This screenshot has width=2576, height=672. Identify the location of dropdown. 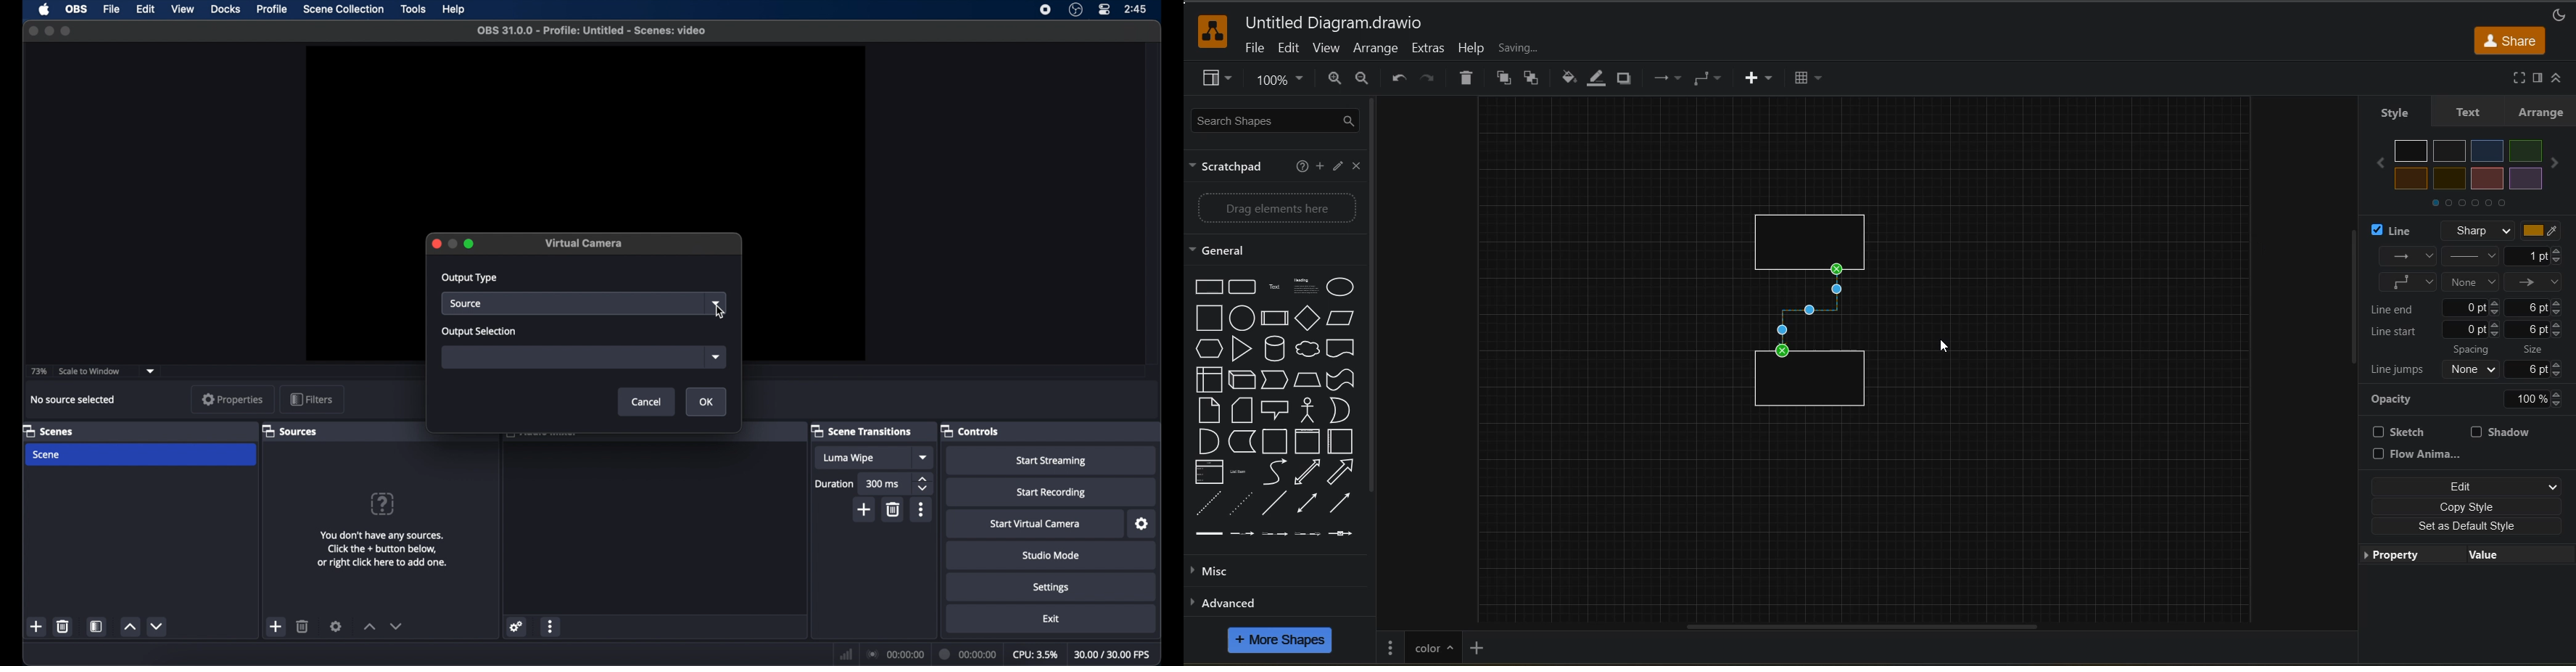
(715, 356).